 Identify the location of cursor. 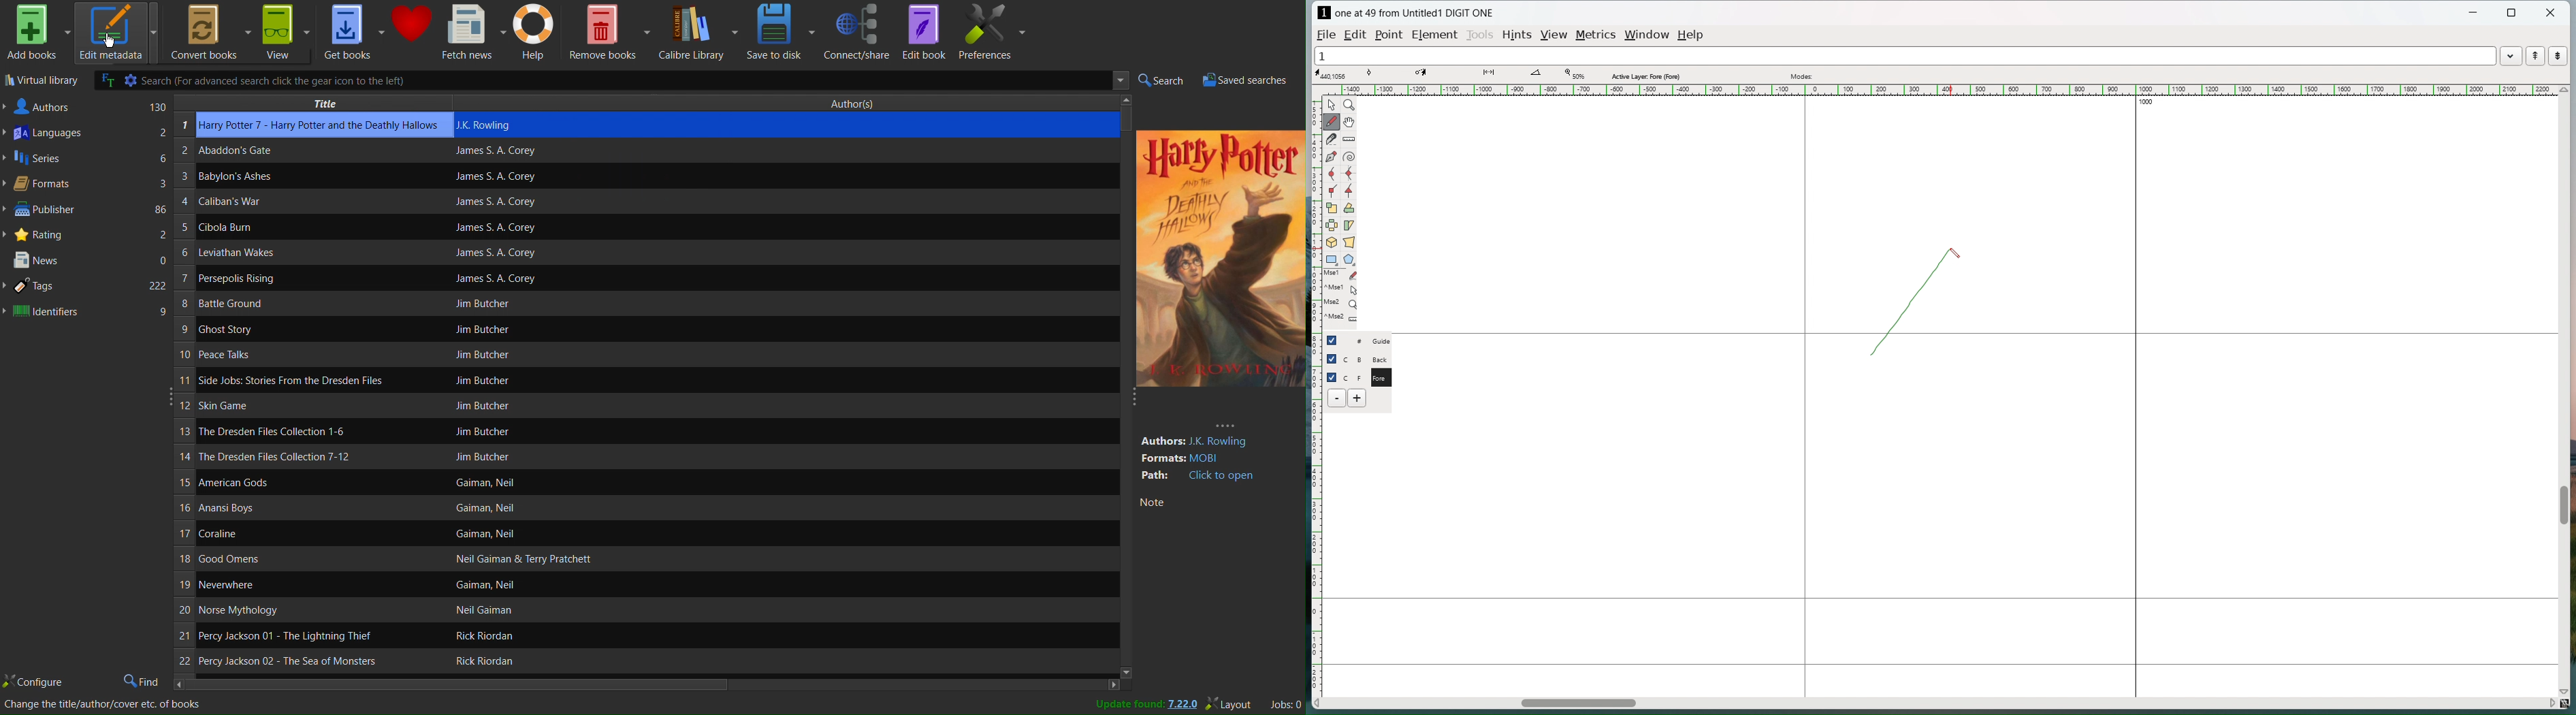
(108, 44).